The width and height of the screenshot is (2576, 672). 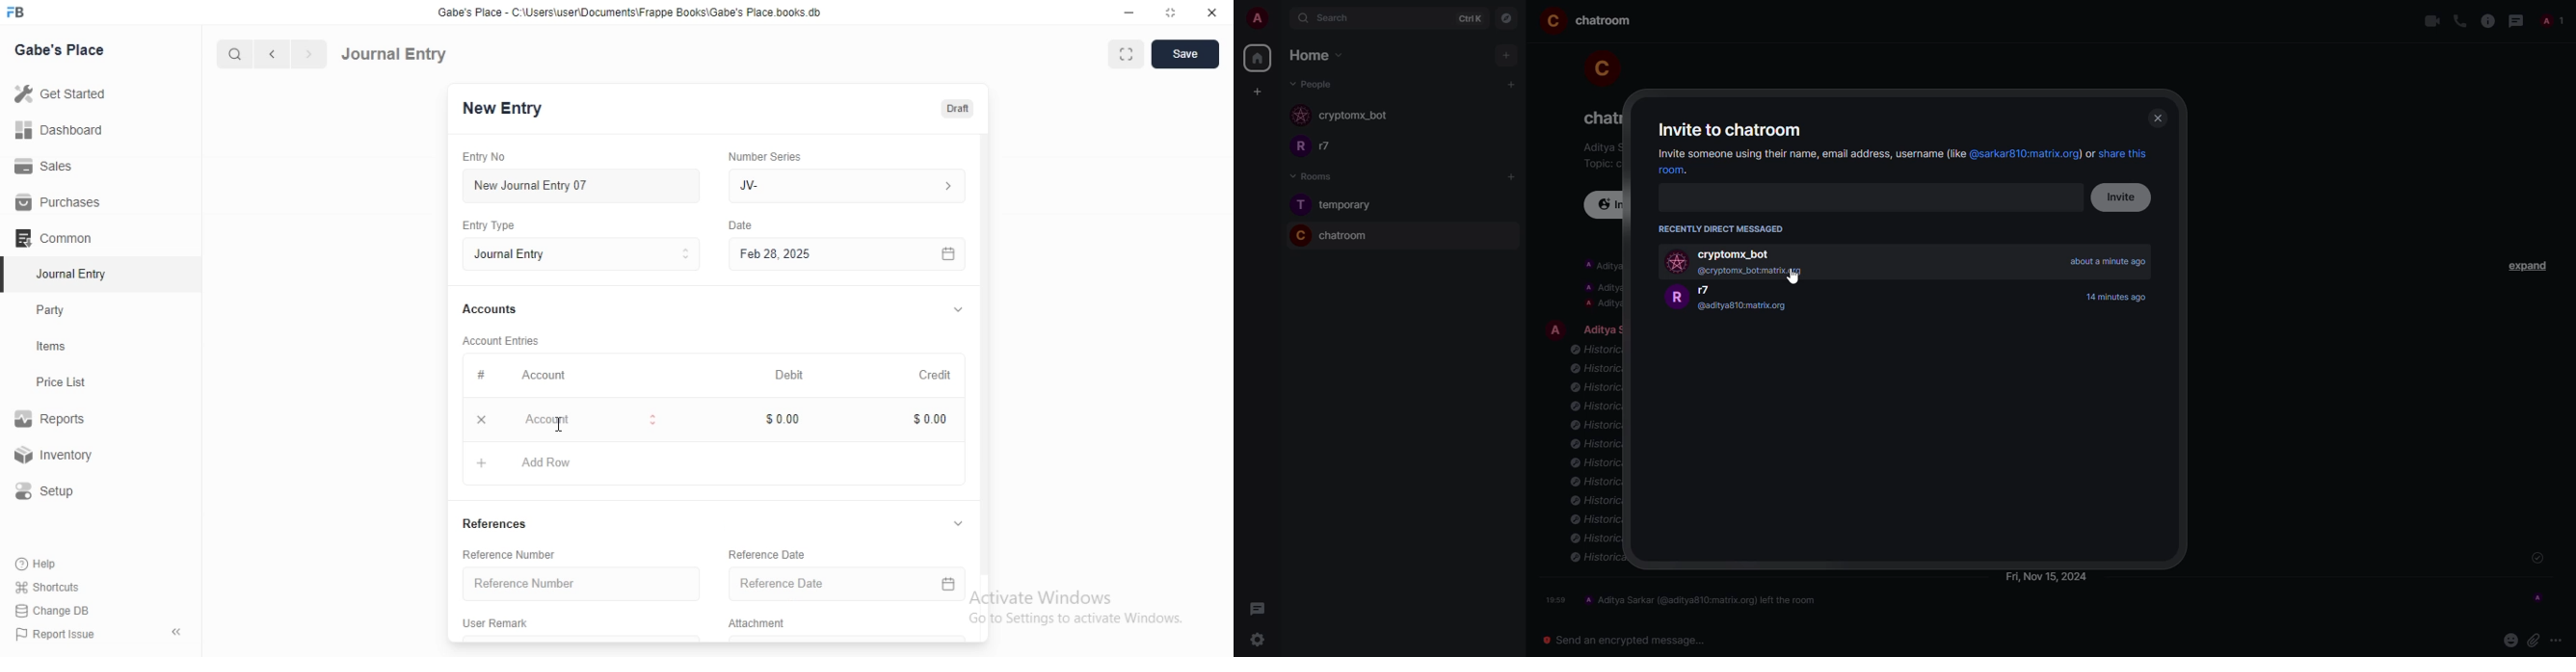 I want to click on Draft, so click(x=957, y=109).